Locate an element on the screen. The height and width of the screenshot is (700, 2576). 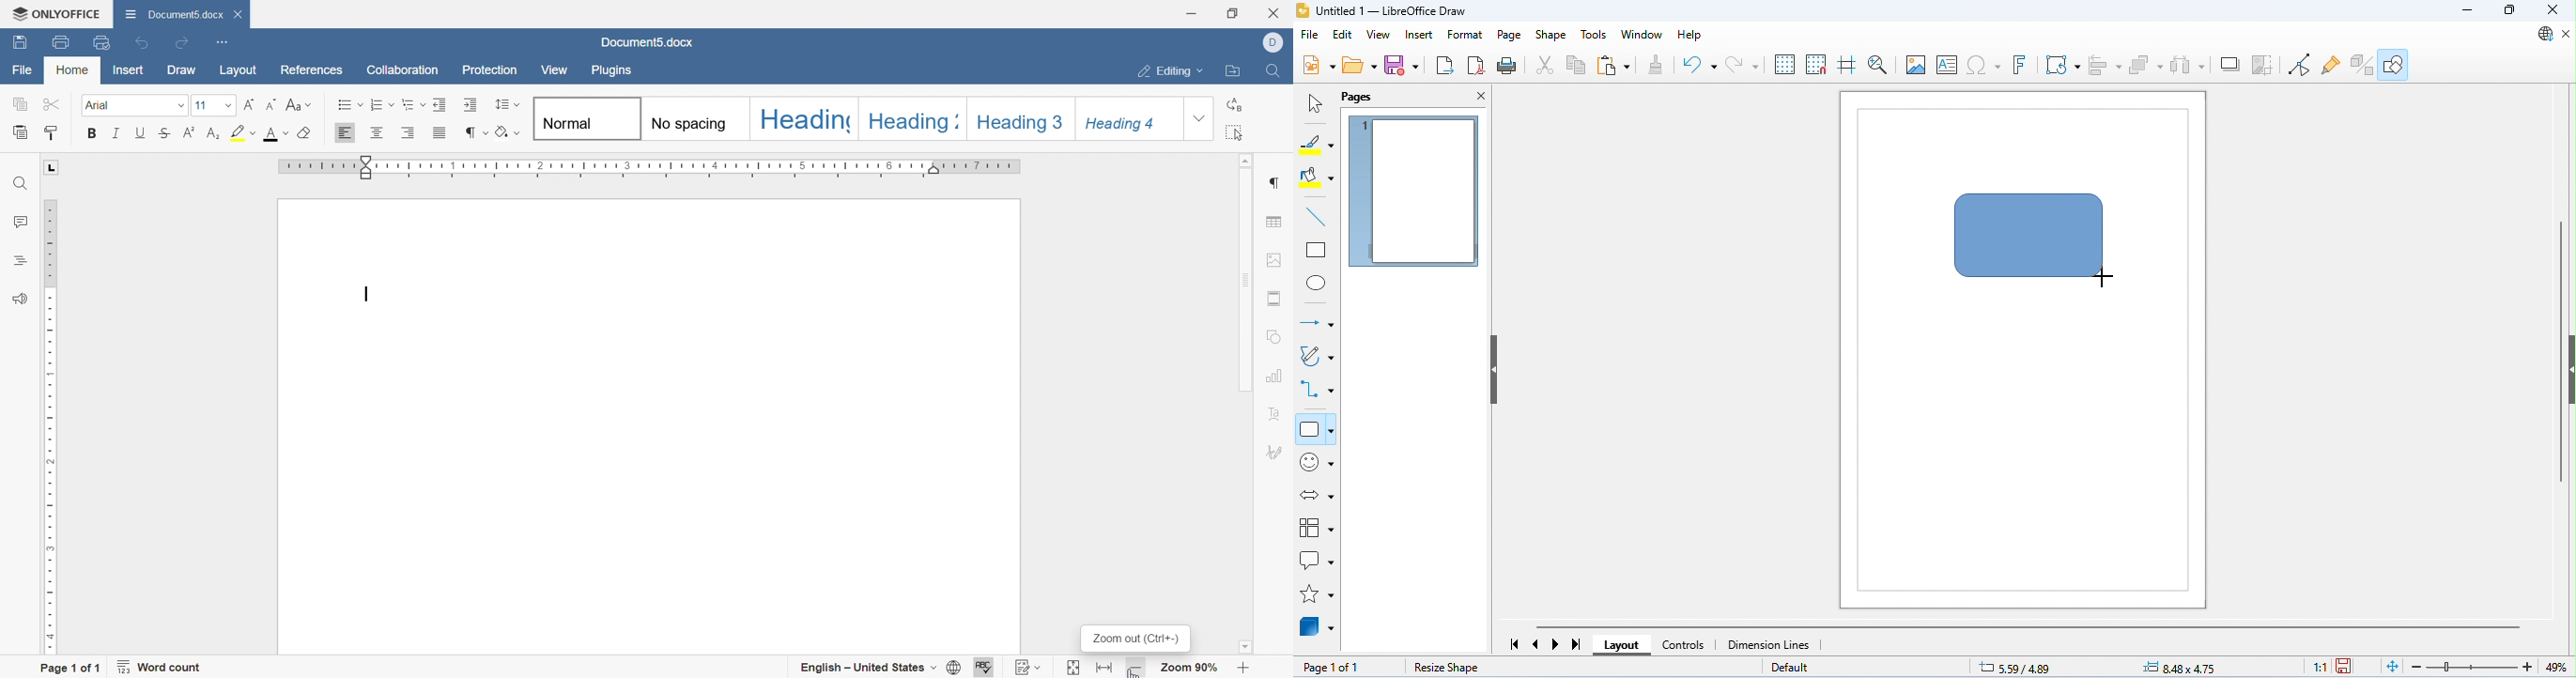
feedback and support is located at coordinates (16, 298).